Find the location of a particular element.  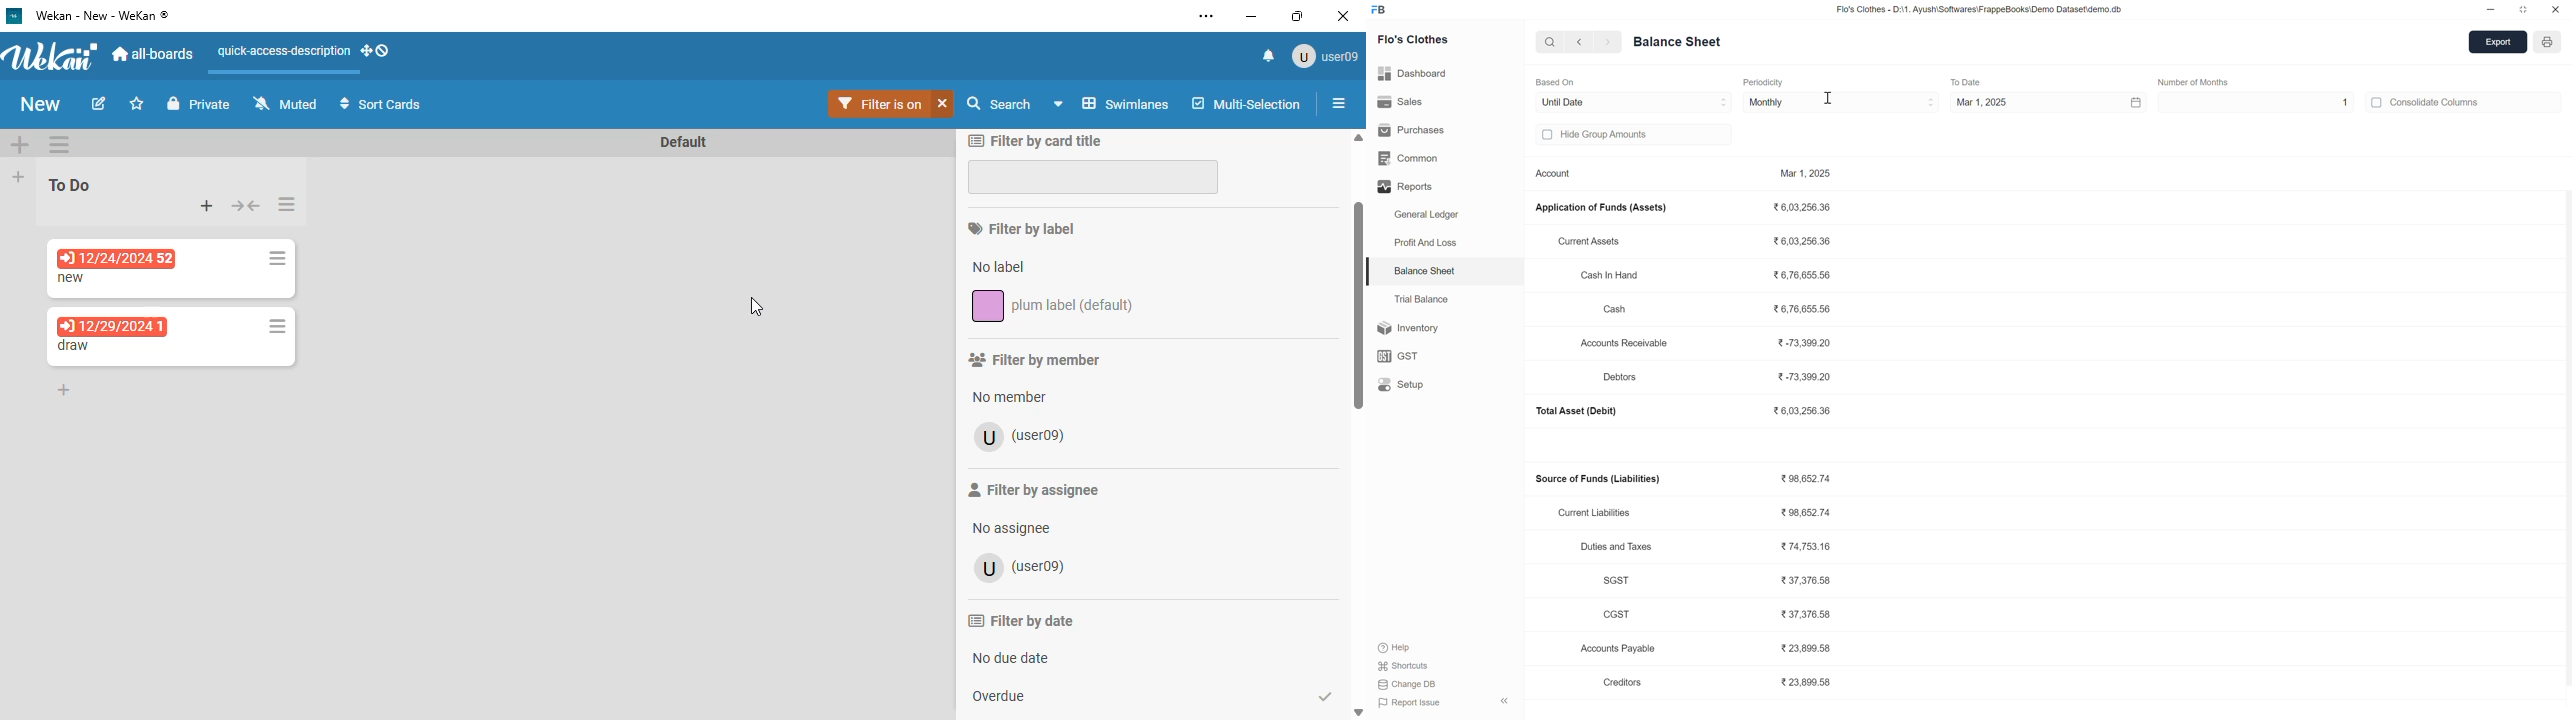

Based On is located at coordinates (1560, 80).